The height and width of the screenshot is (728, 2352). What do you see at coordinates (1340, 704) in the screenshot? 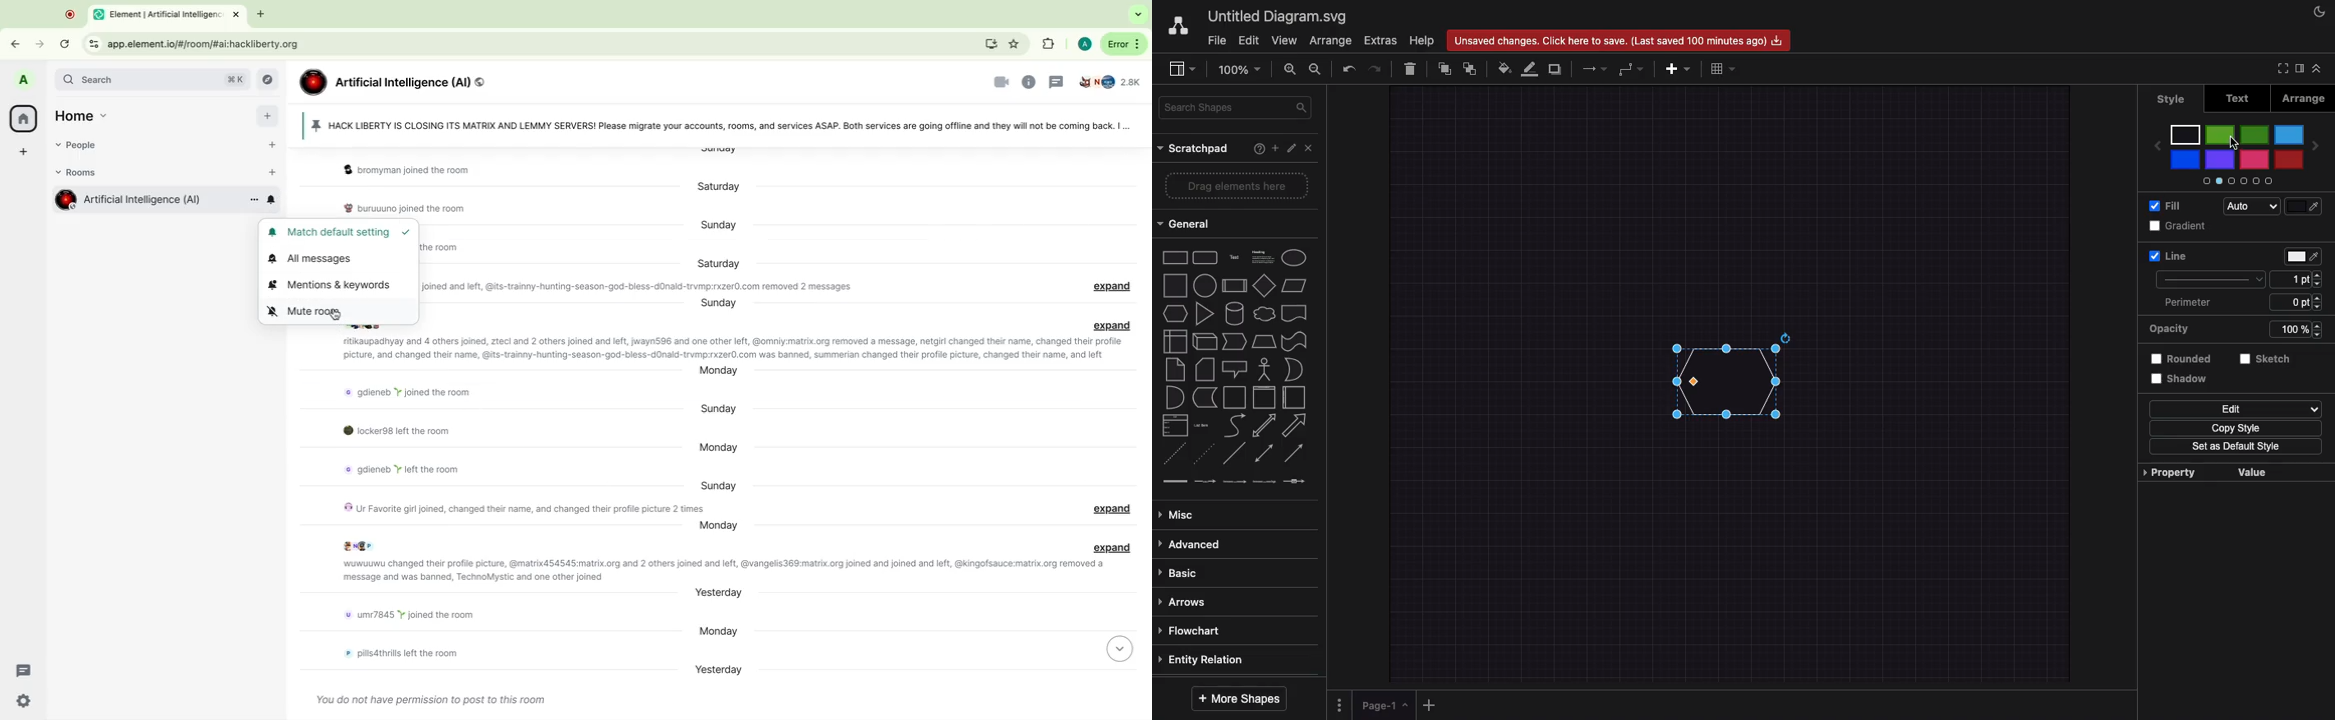
I see `Options` at bounding box center [1340, 704].